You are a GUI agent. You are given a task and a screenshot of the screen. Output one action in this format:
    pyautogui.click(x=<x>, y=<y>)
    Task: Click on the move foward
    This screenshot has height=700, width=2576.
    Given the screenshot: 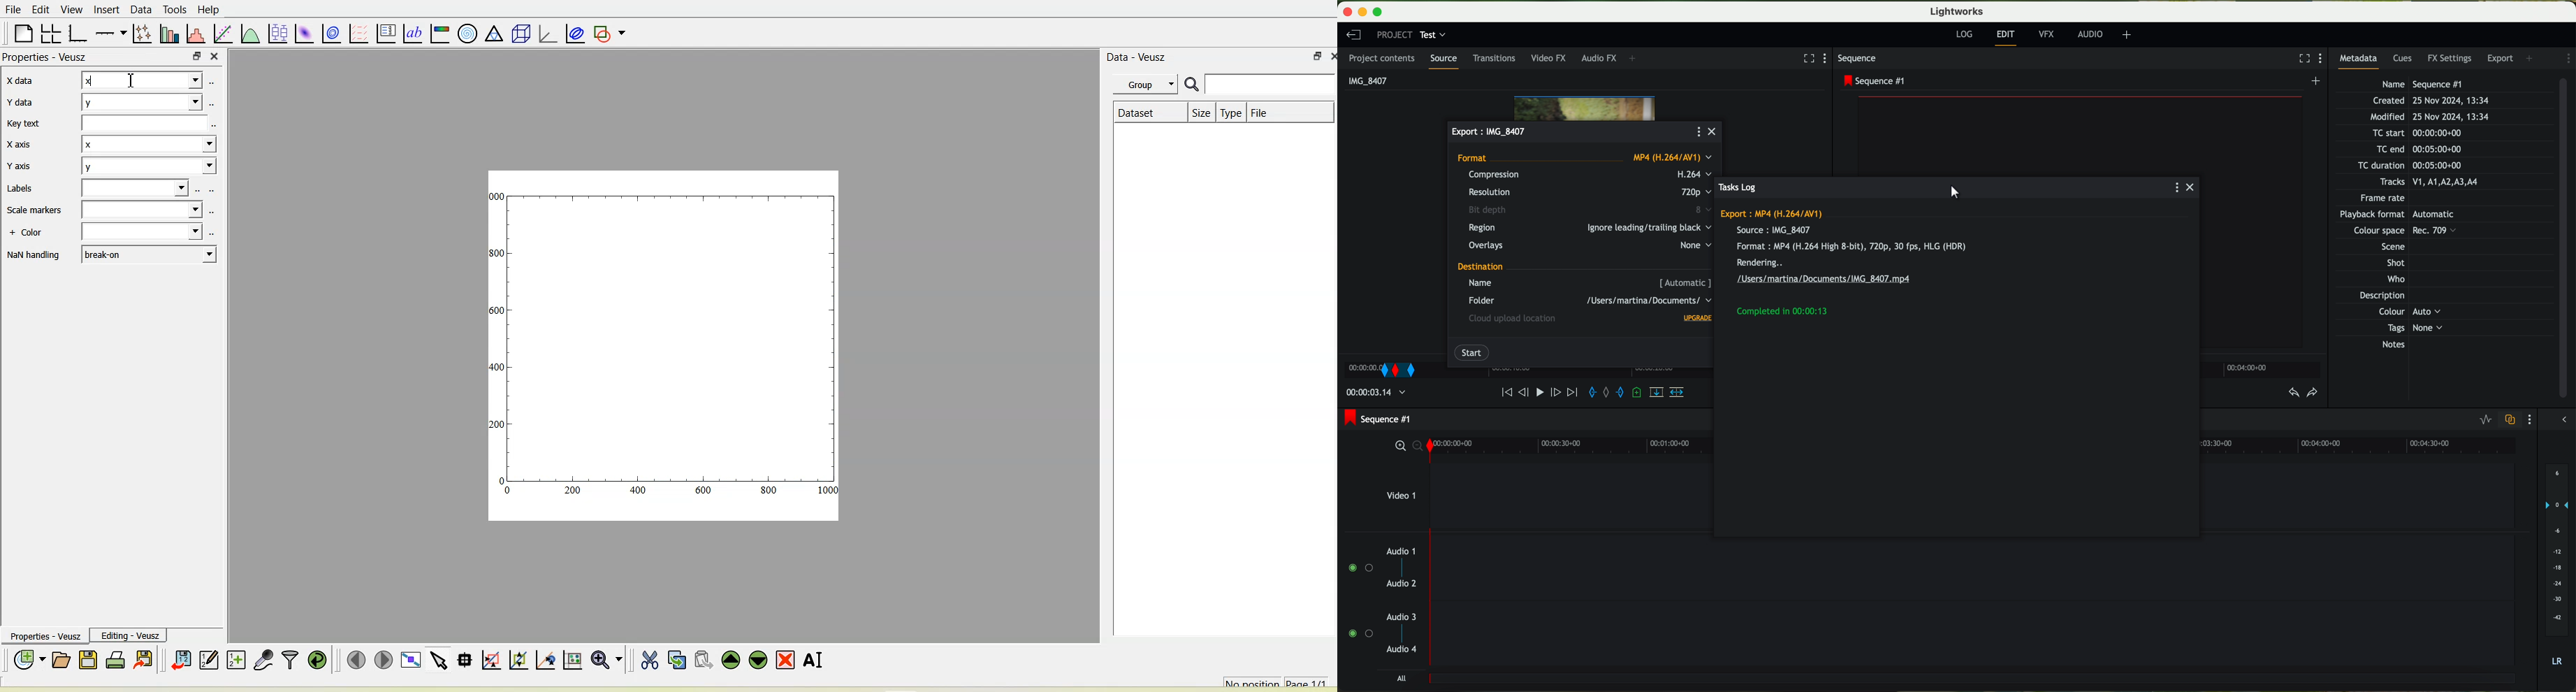 What is the action you would take?
    pyautogui.click(x=2065, y=394)
    